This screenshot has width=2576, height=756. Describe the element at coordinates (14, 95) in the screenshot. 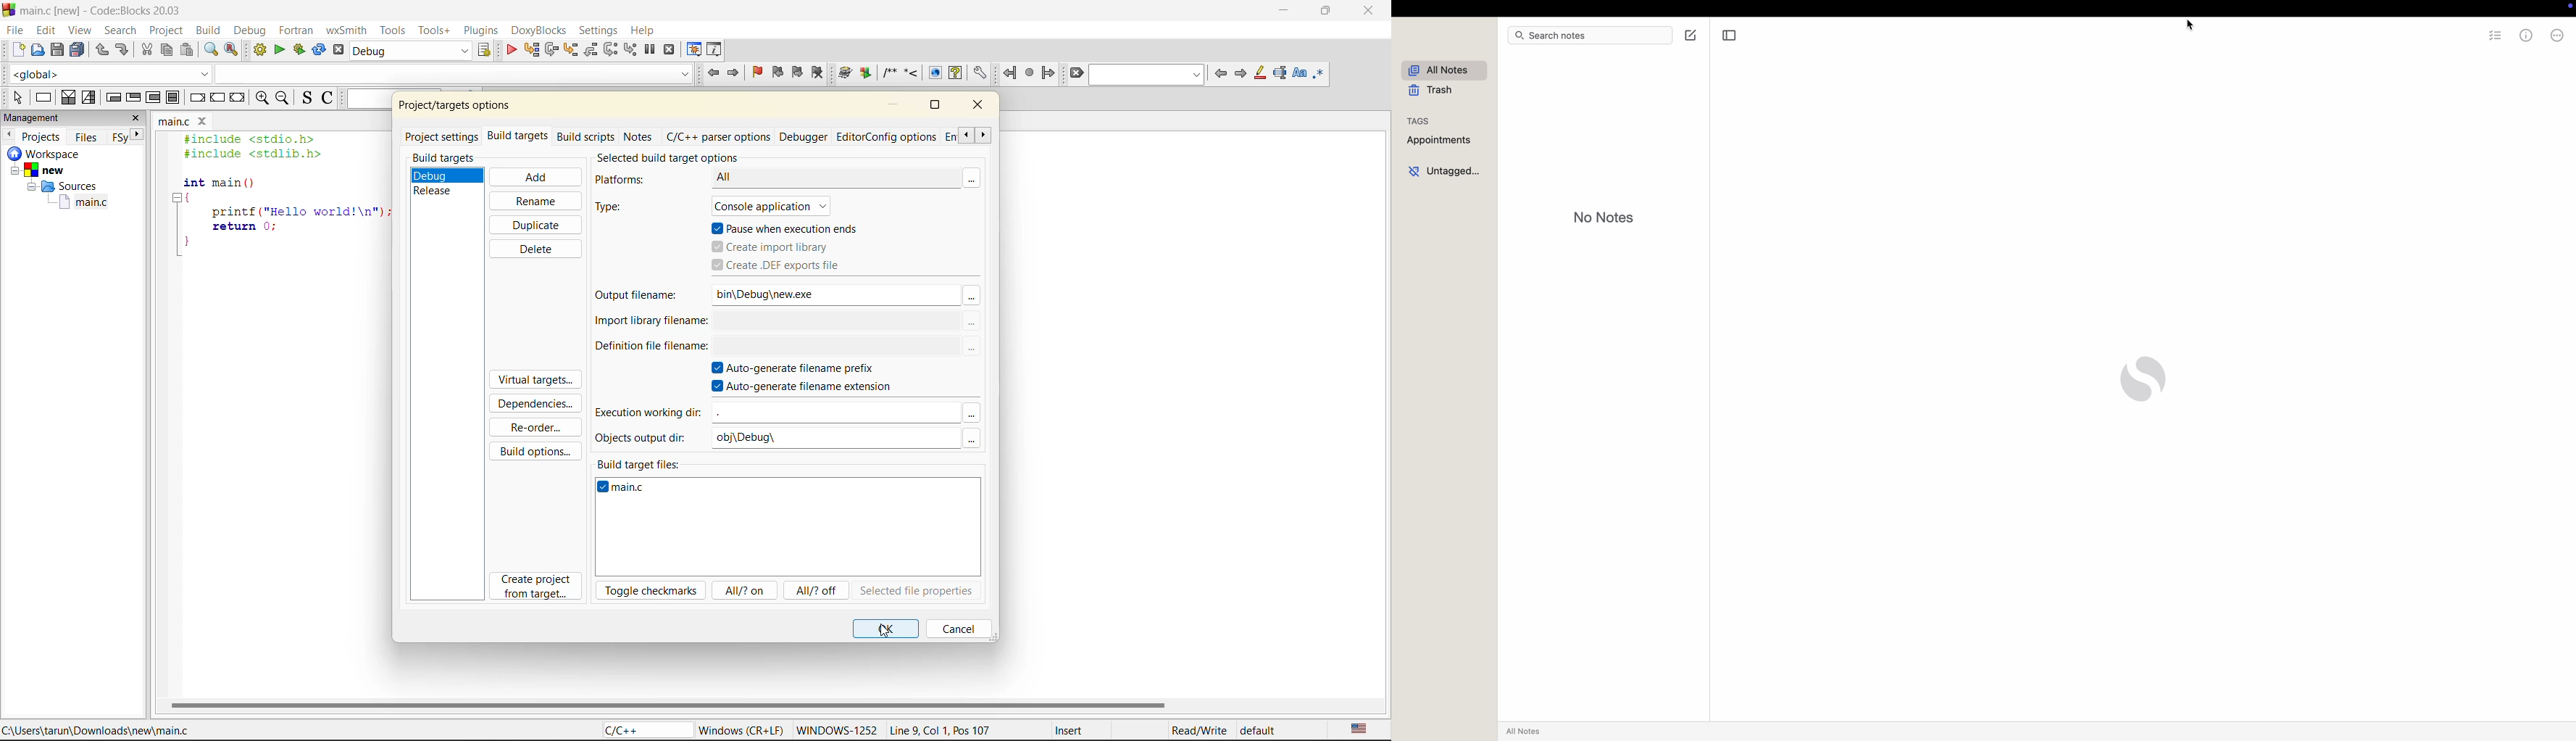

I see `select` at that location.